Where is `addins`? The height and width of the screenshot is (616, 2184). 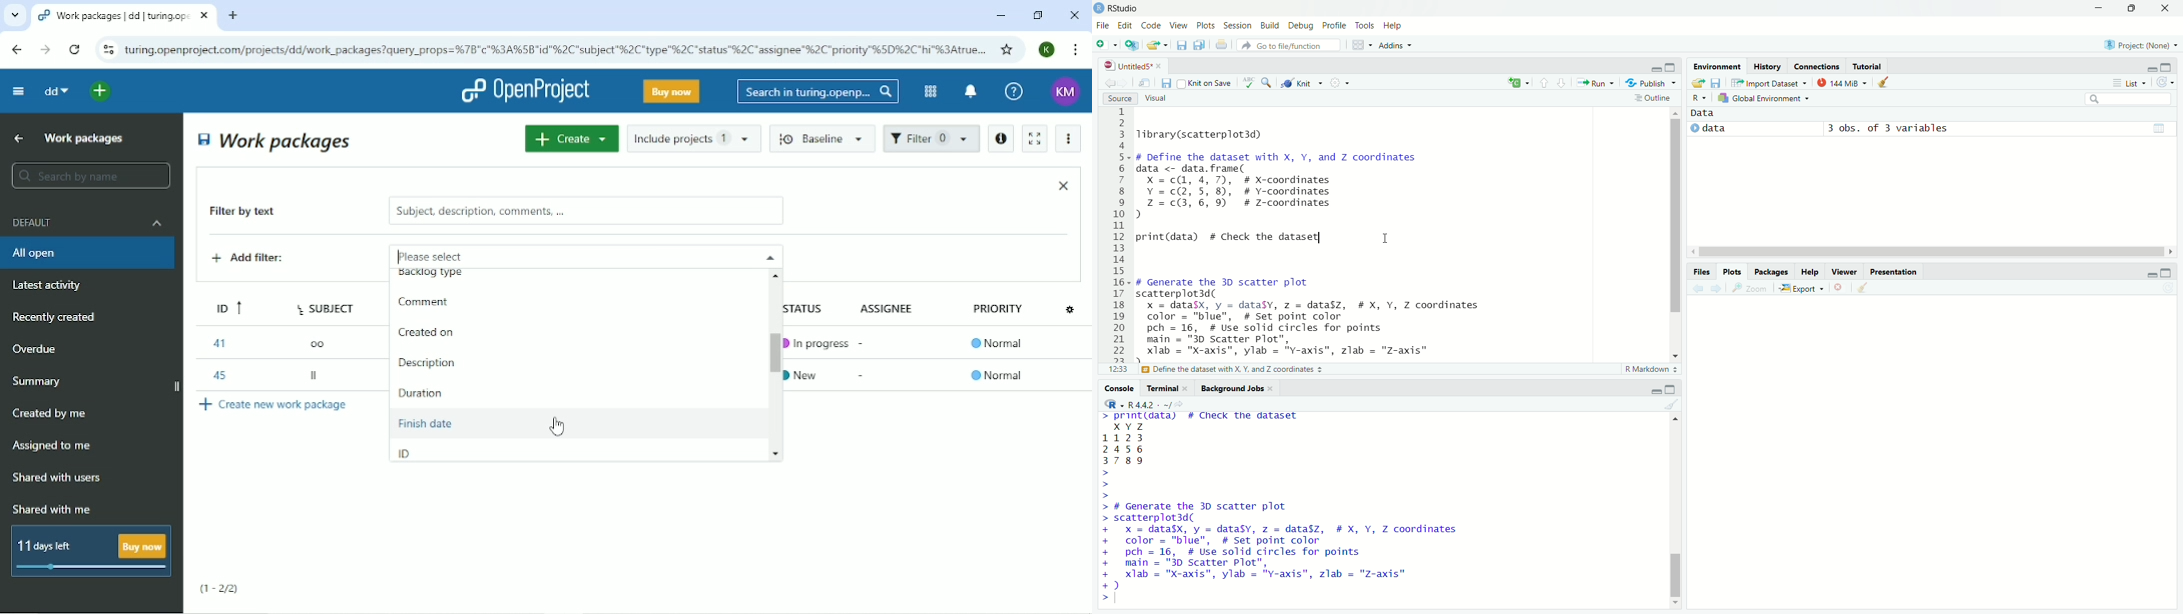 addins is located at coordinates (1399, 46).